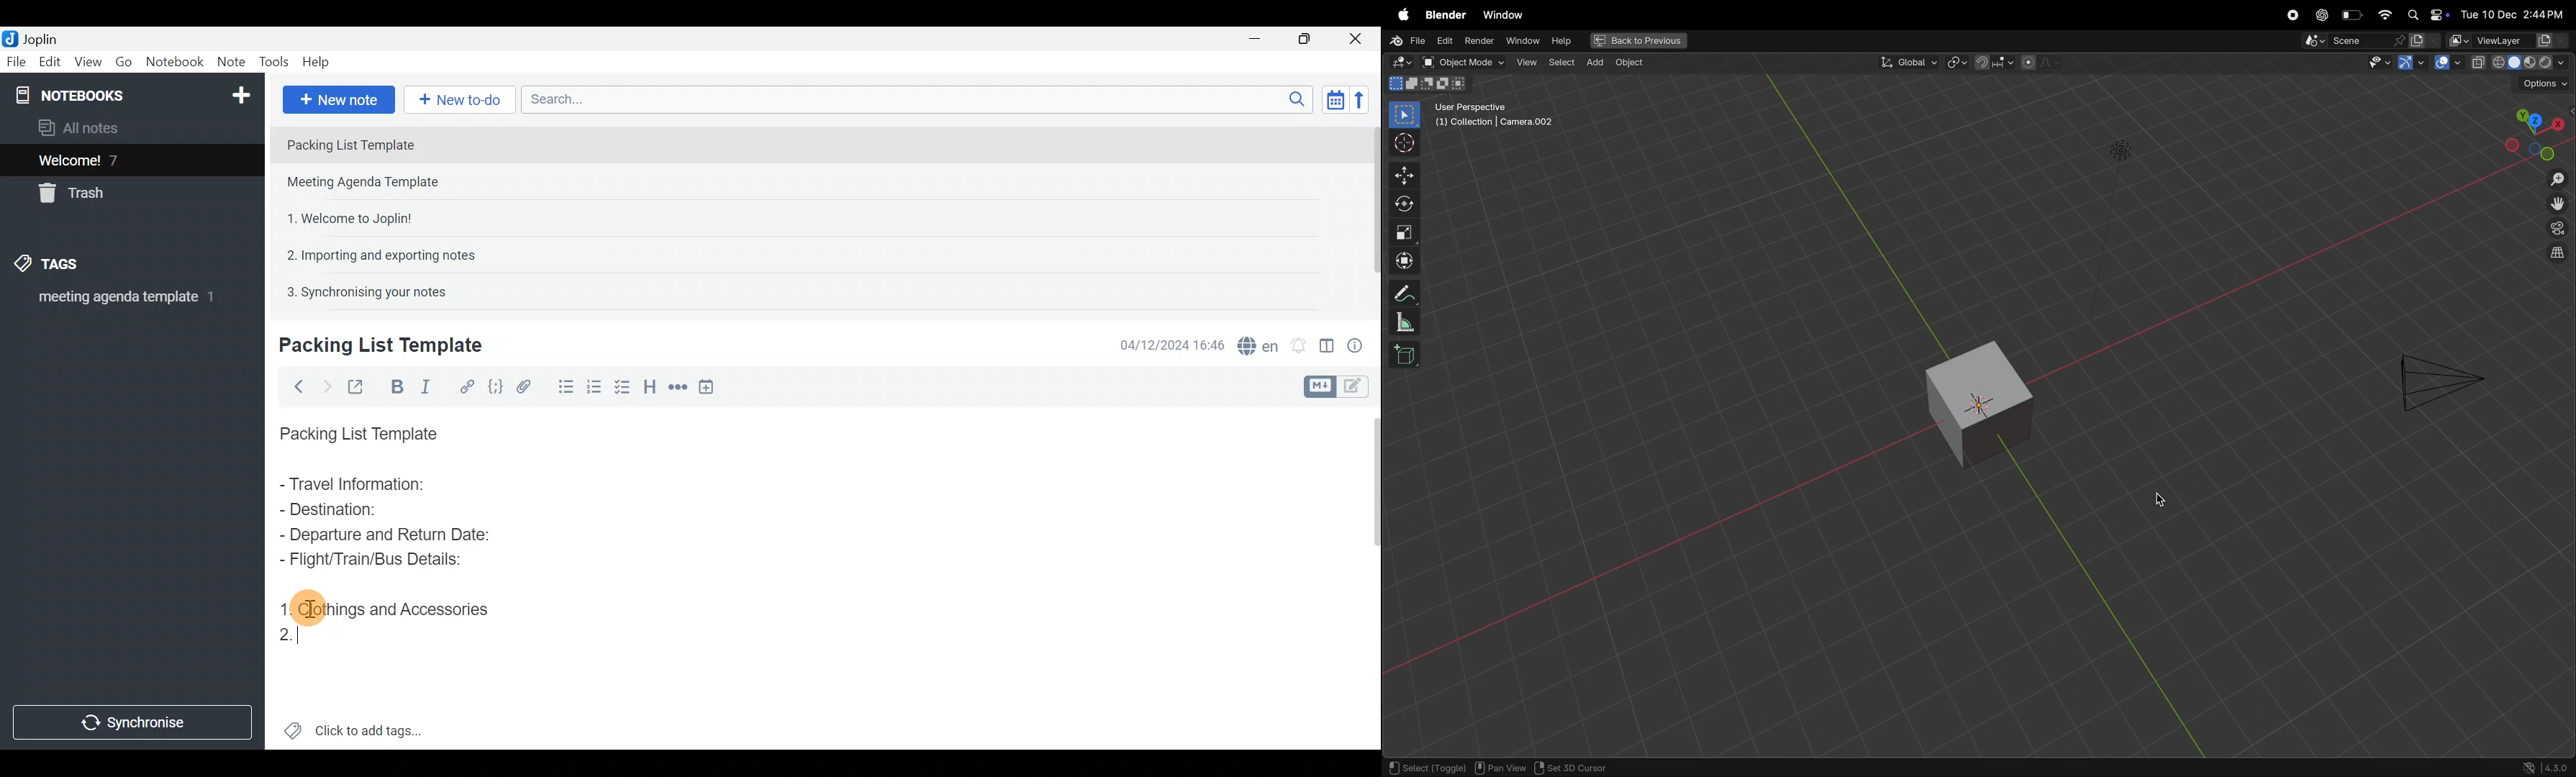 Image resolution: width=2576 pixels, height=784 pixels. I want to click on Search bar, so click(913, 101).